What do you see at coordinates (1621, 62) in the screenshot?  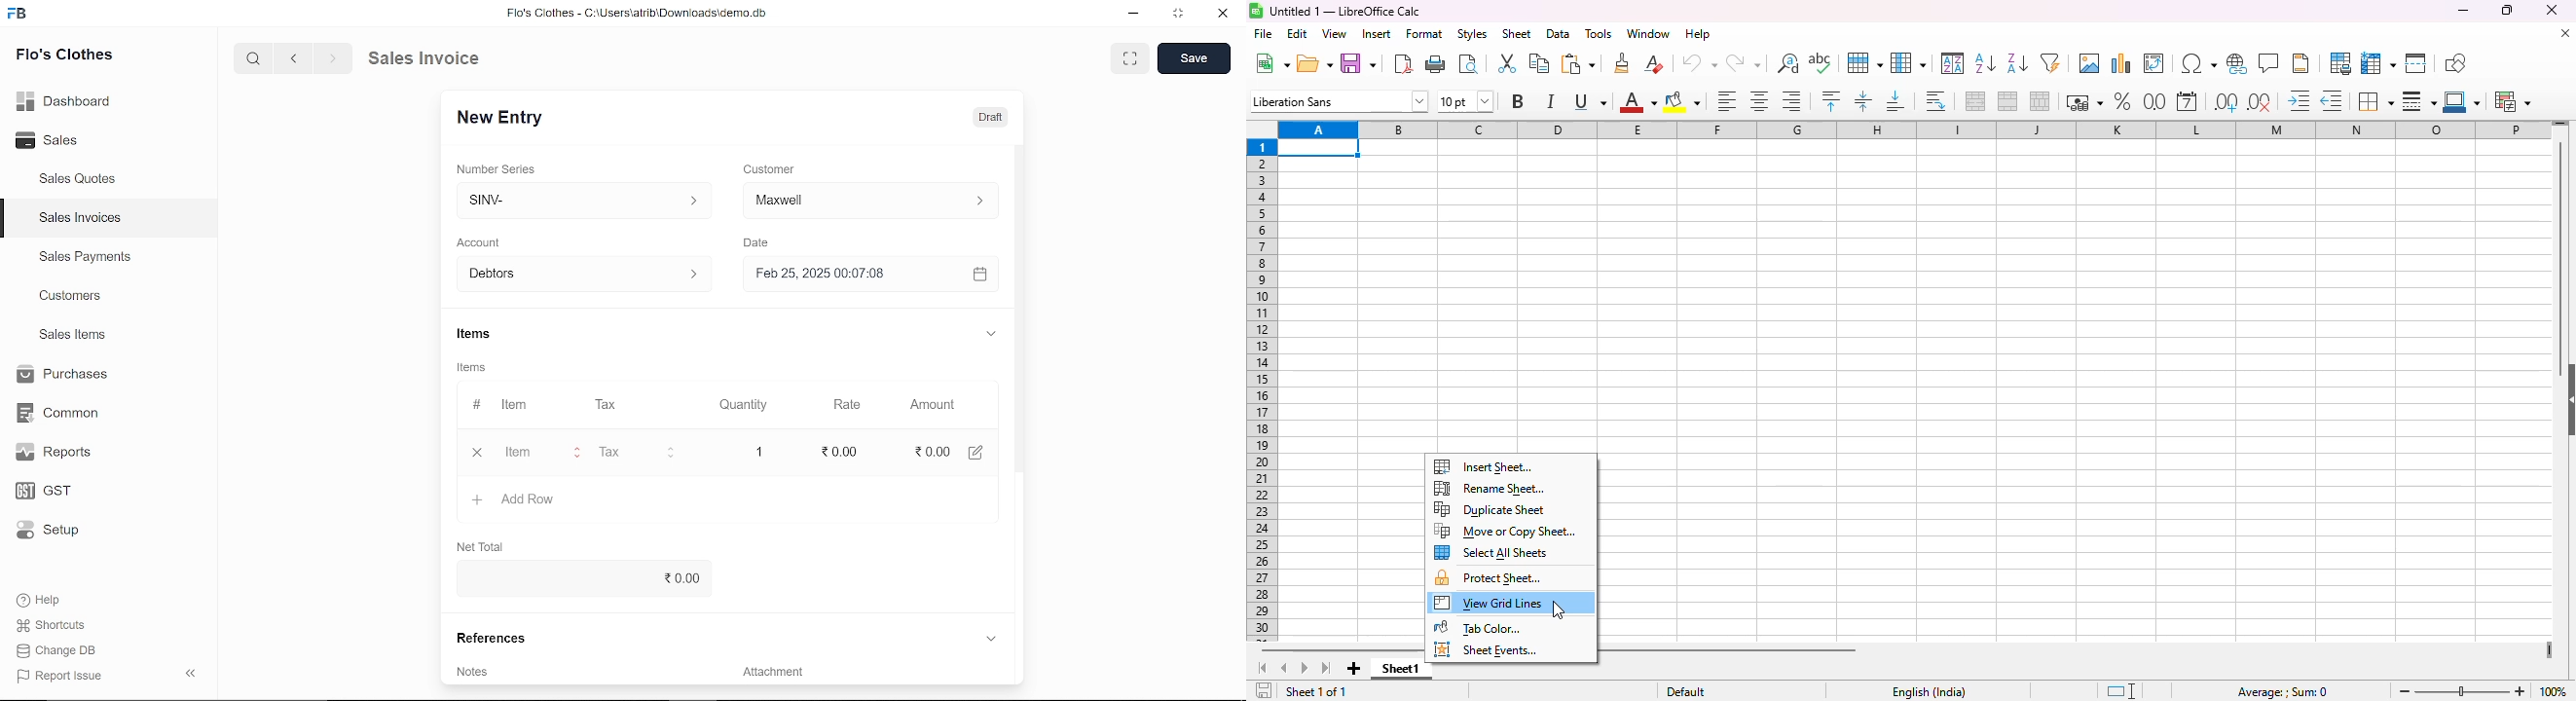 I see `clone formatting` at bounding box center [1621, 62].